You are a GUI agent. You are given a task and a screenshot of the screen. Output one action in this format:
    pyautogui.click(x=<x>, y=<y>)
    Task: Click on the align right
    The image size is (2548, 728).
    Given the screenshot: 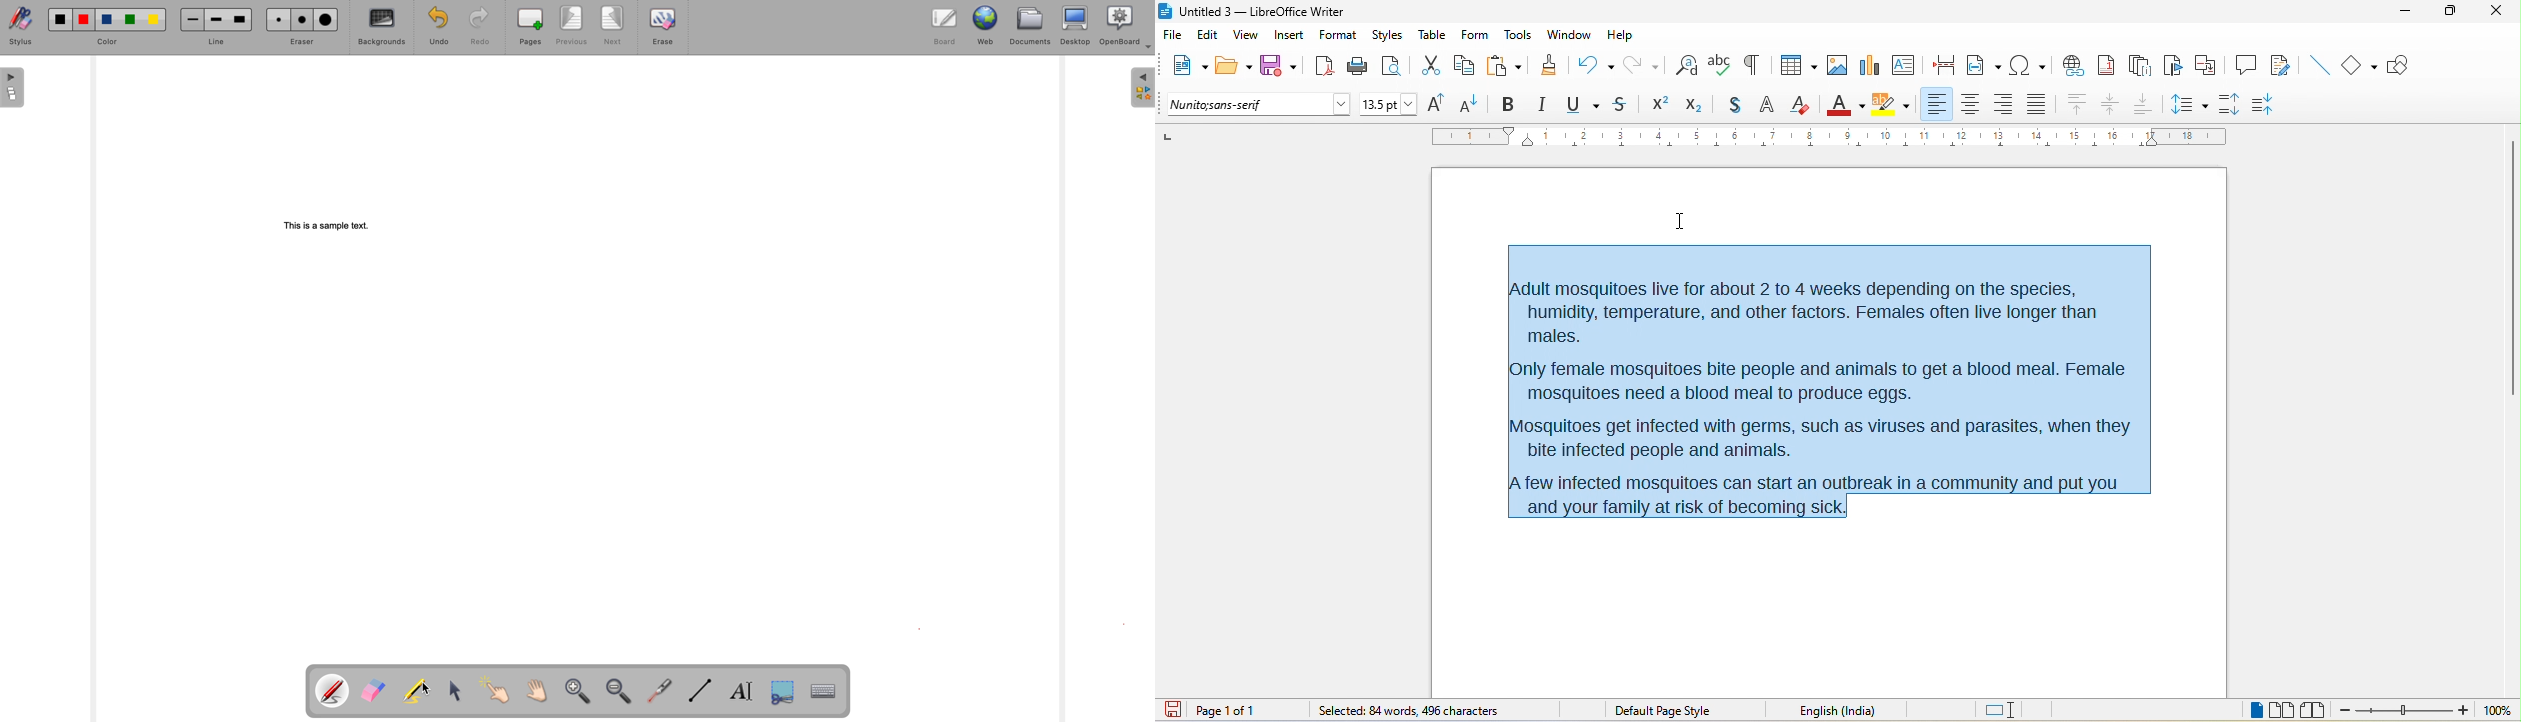 What is the action you would take?
    pyautogui.click(x=2002, y=105)
    